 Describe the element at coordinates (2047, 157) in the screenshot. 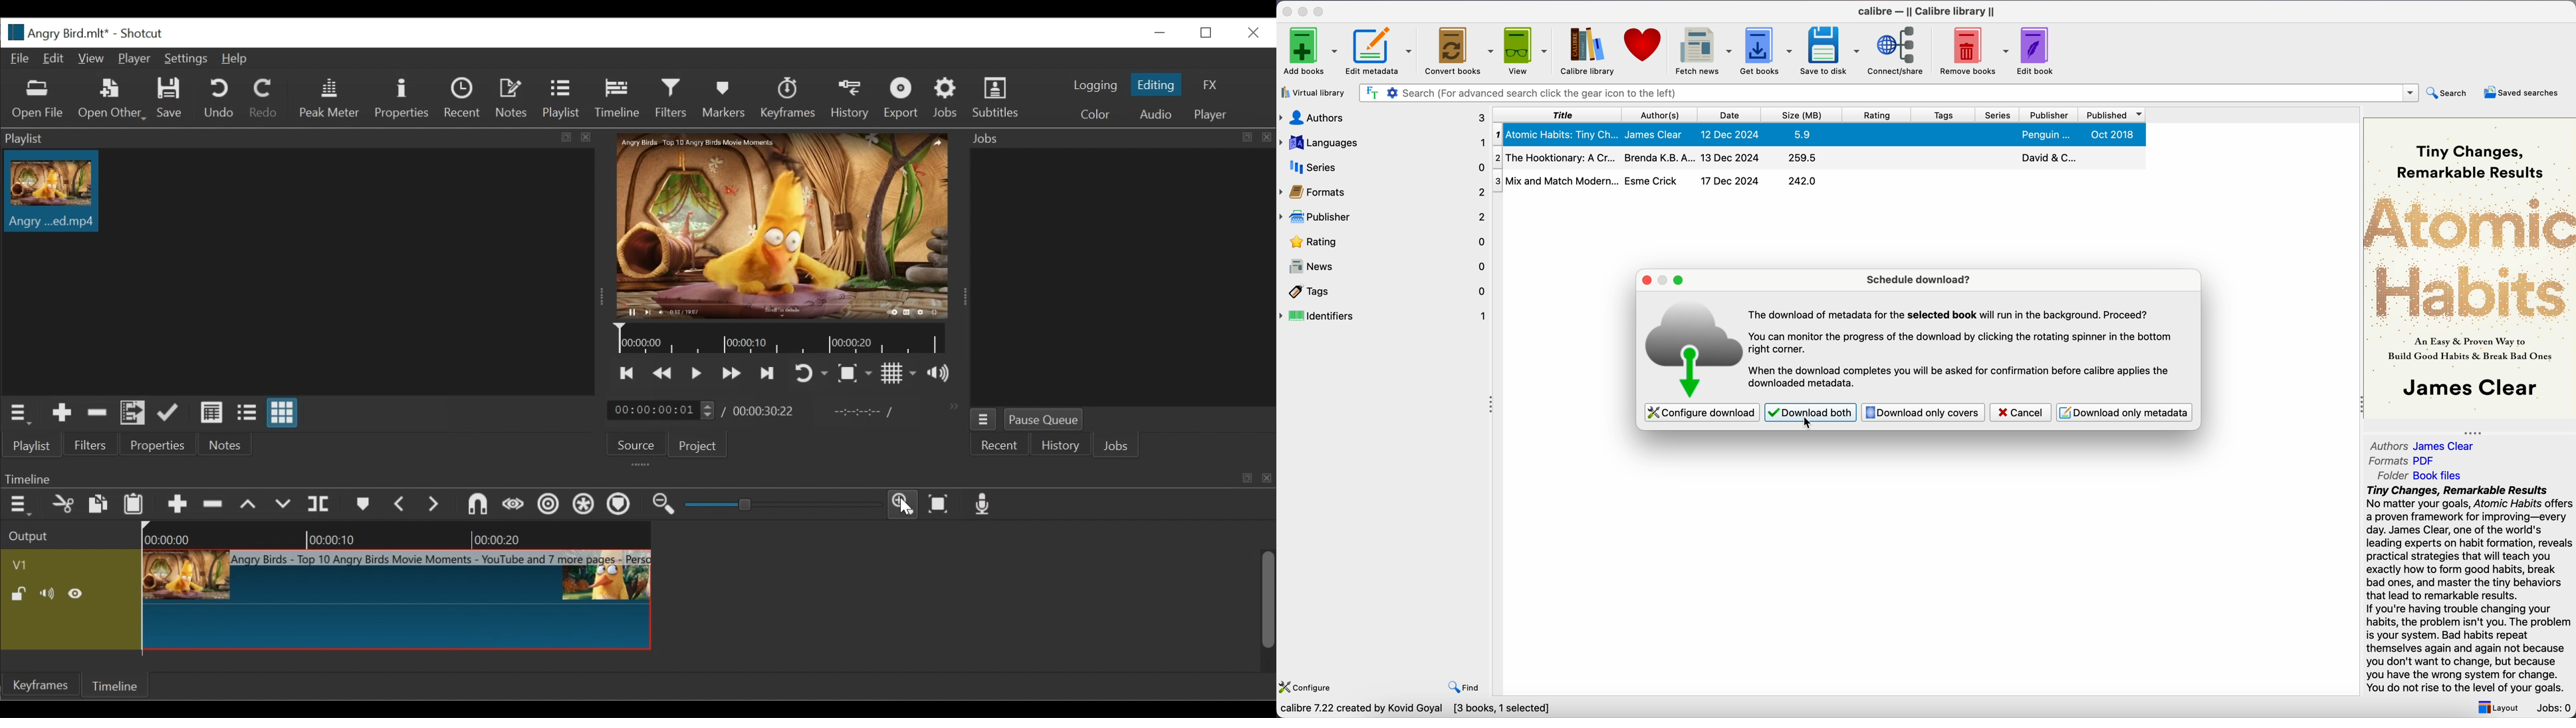

I see `David & C...` at that location.